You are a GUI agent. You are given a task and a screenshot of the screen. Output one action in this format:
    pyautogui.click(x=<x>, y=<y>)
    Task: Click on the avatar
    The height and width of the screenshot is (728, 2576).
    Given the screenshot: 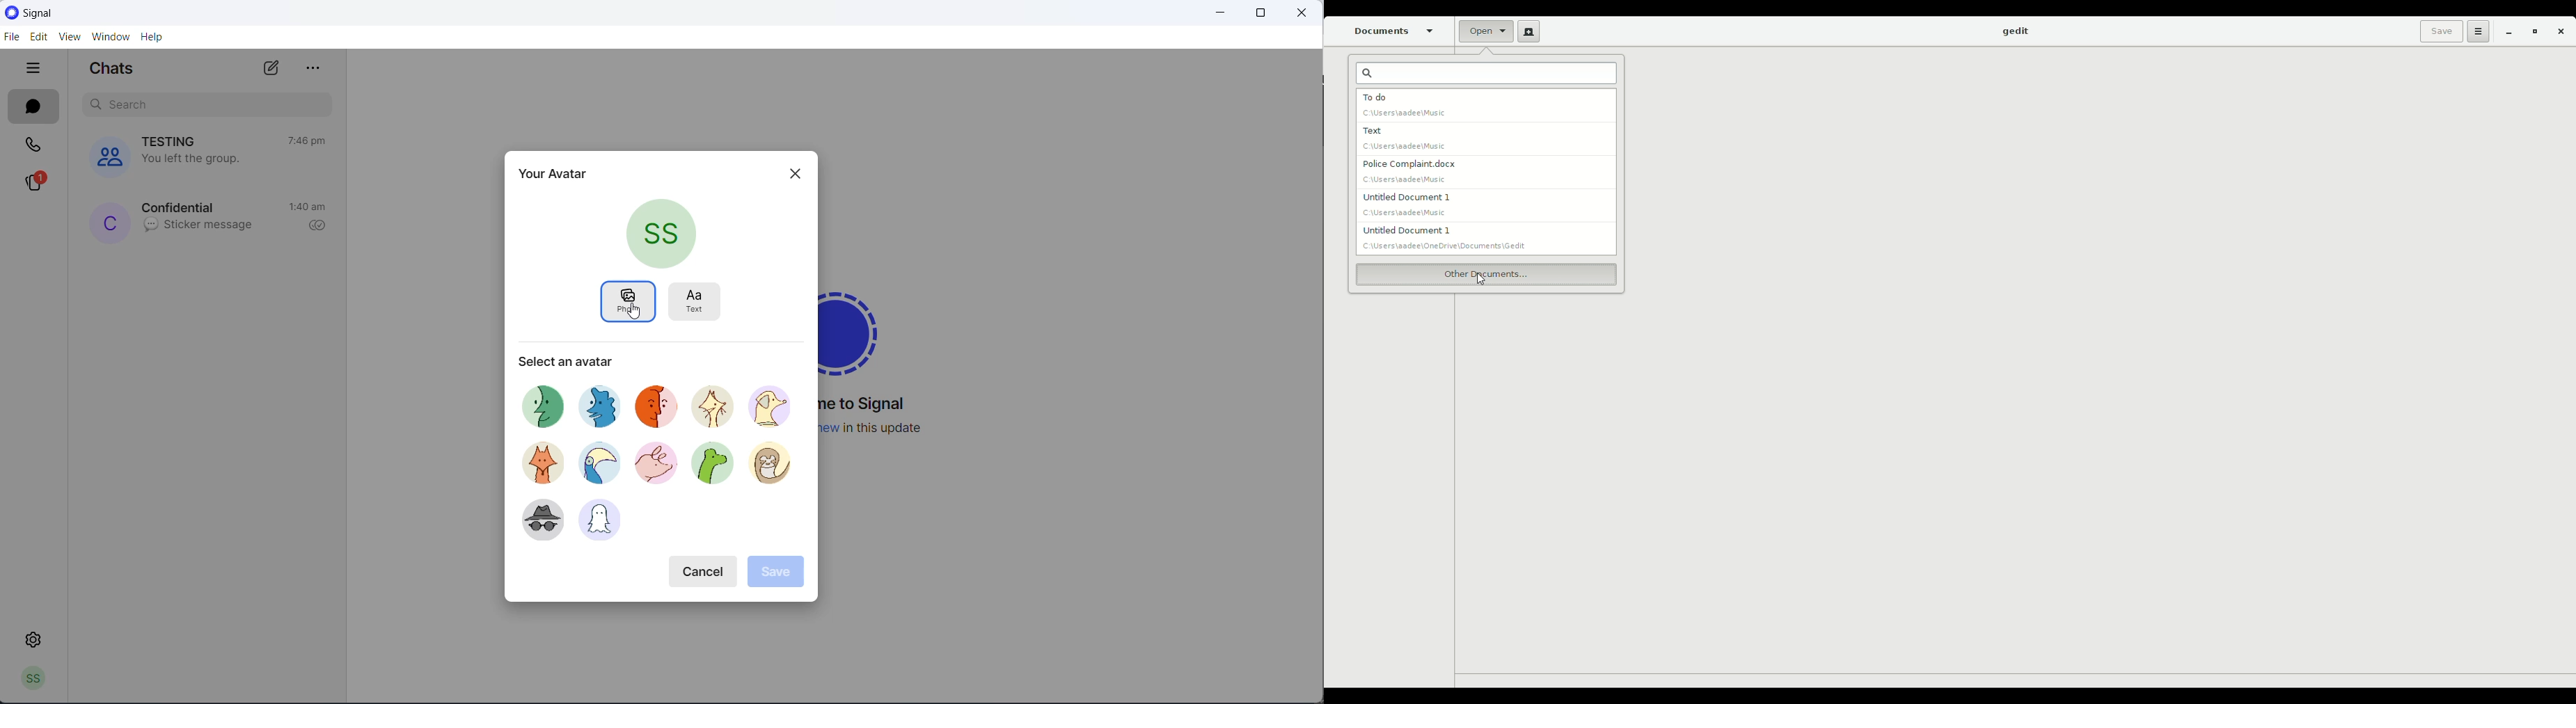 What is the action you would take?
    pyautogui.click(x=604, y=403)
    